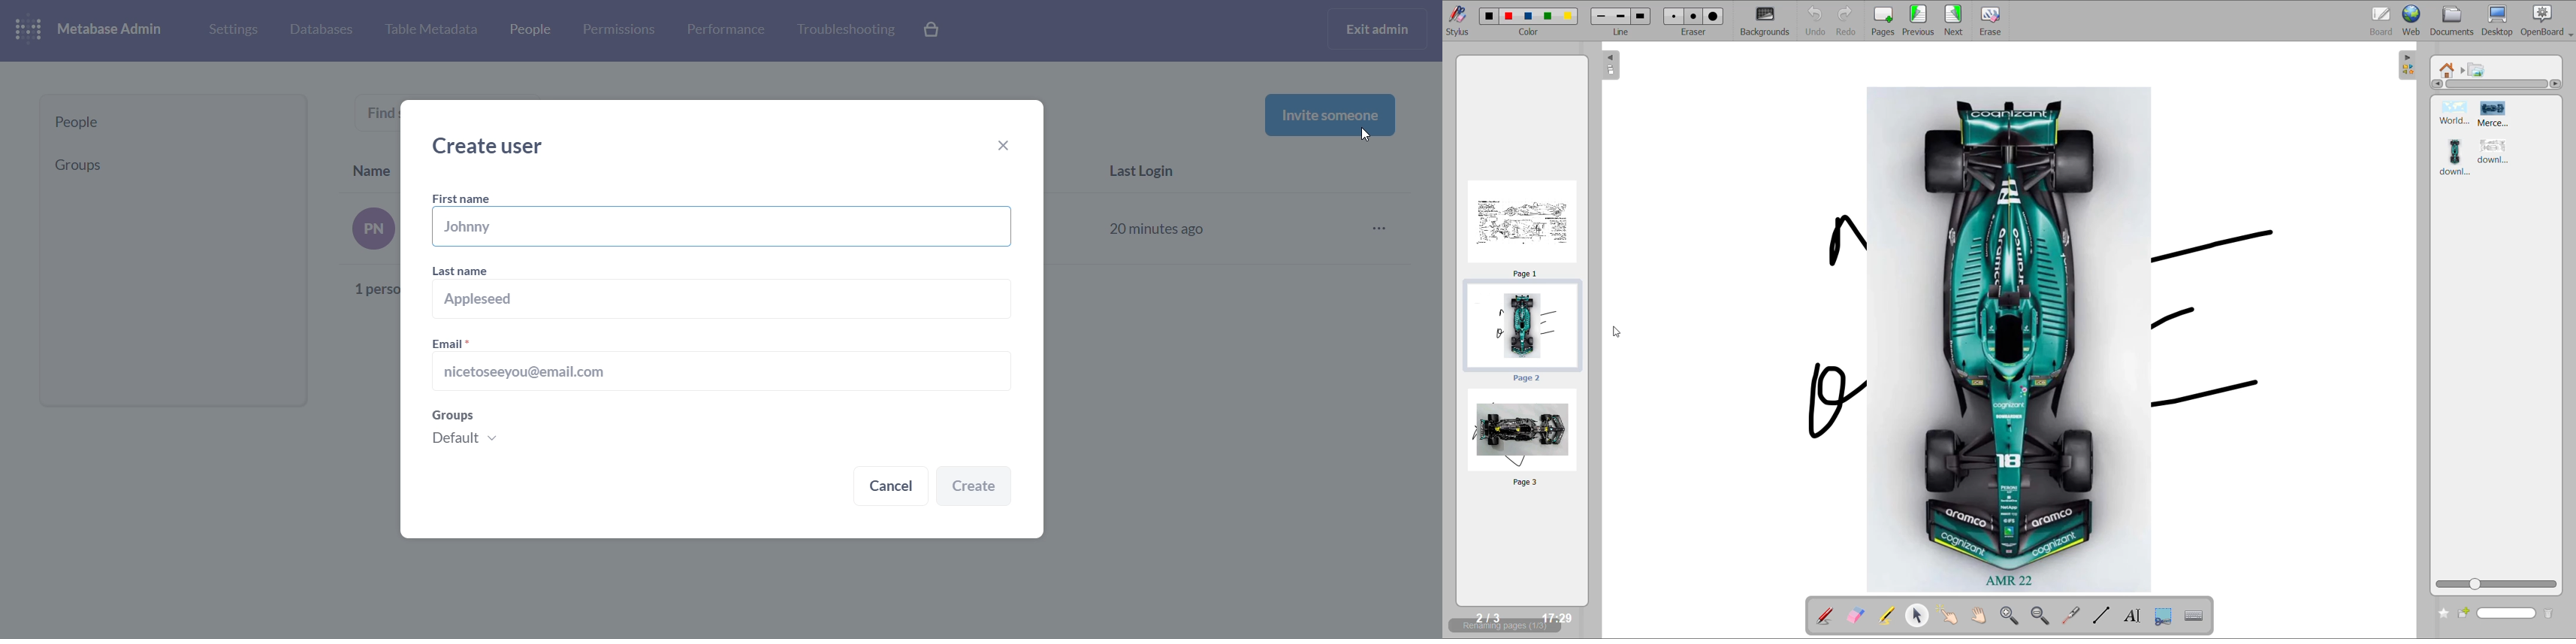 This screenshot has width=2576, height=644. I want to click on color 4, so click(1548, 15).